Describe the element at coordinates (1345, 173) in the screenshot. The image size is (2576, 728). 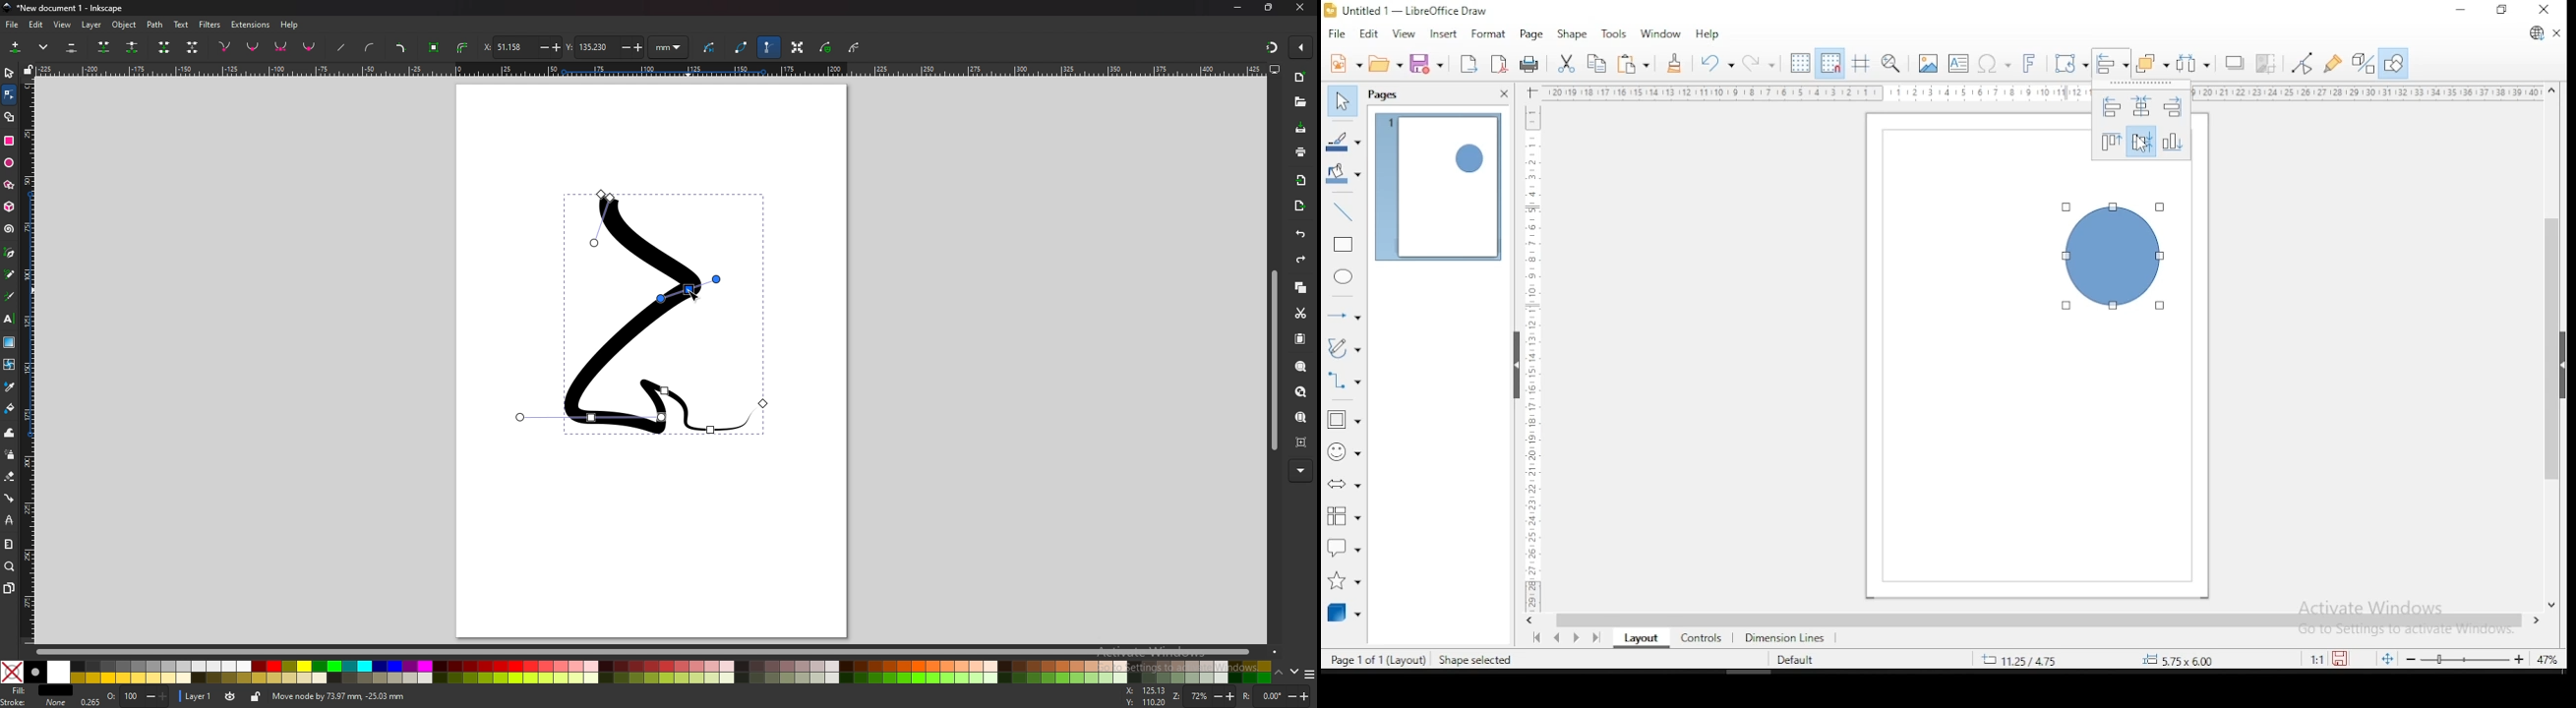
I see `fill color` at that location.